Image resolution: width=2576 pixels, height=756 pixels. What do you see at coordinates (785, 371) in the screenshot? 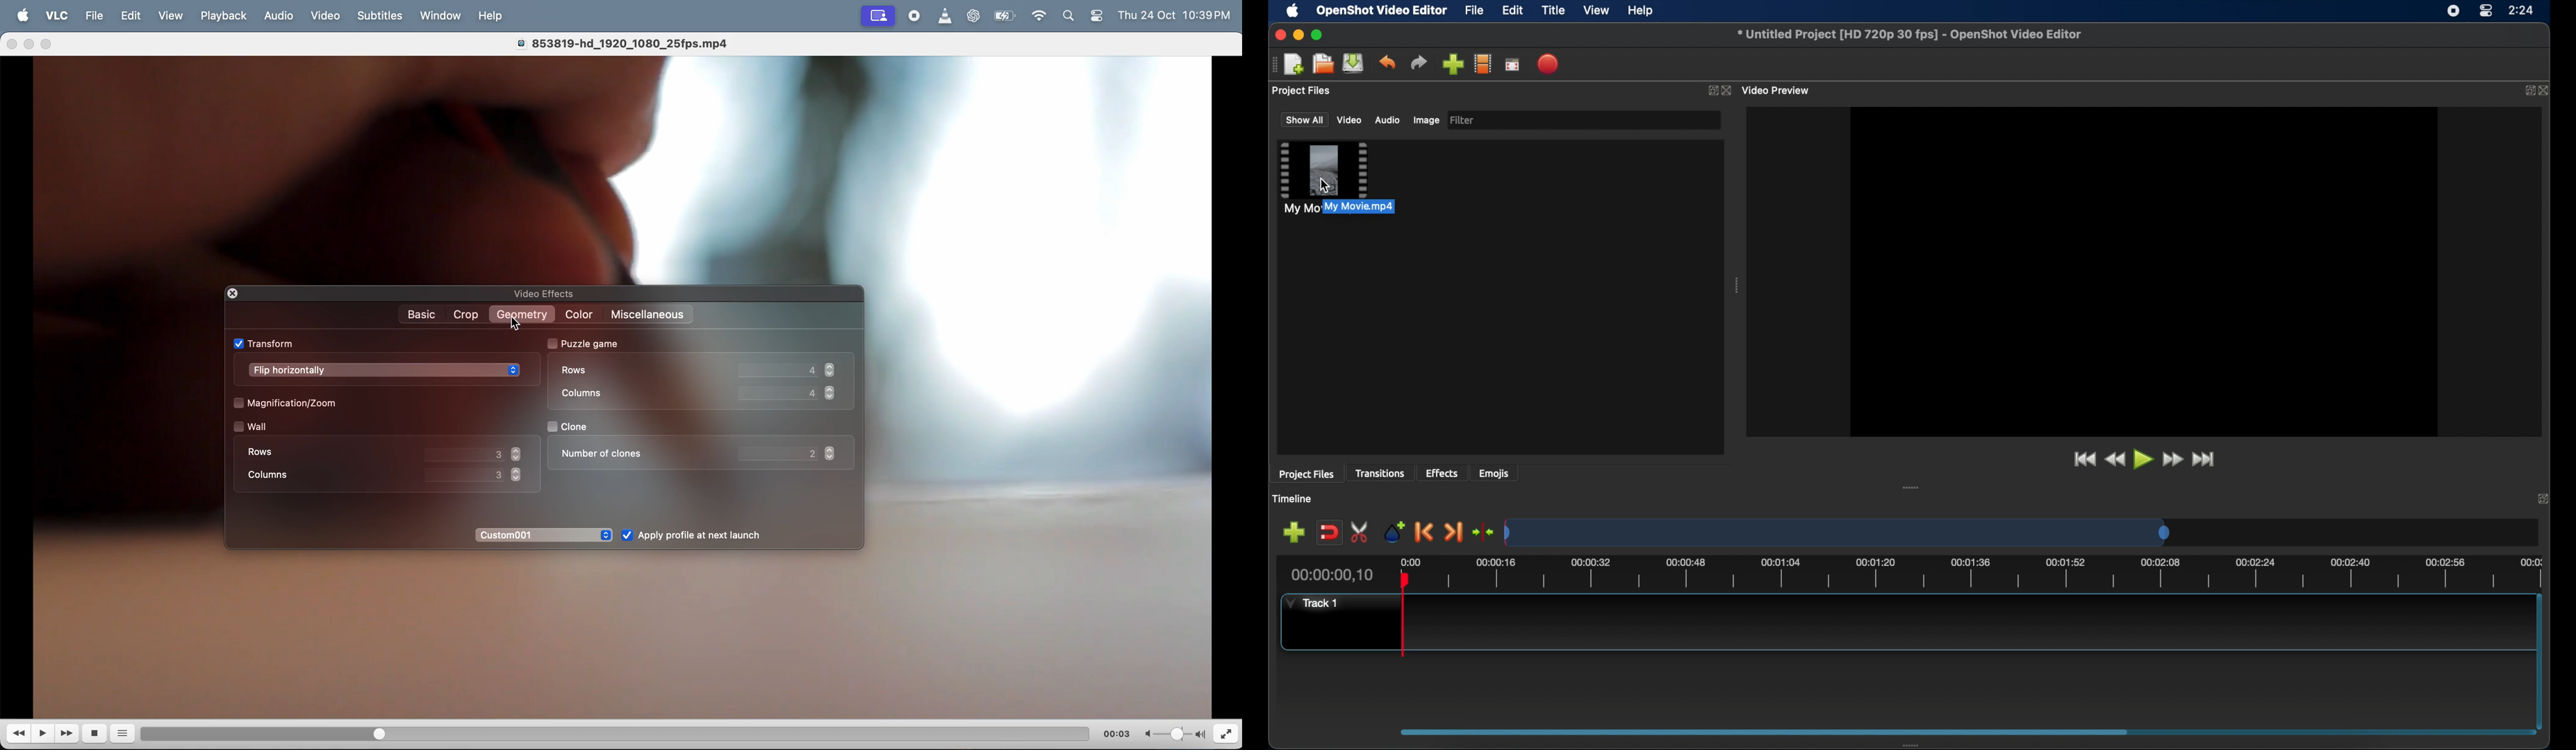
I see ` Row value` at bounding box center [785, 371].